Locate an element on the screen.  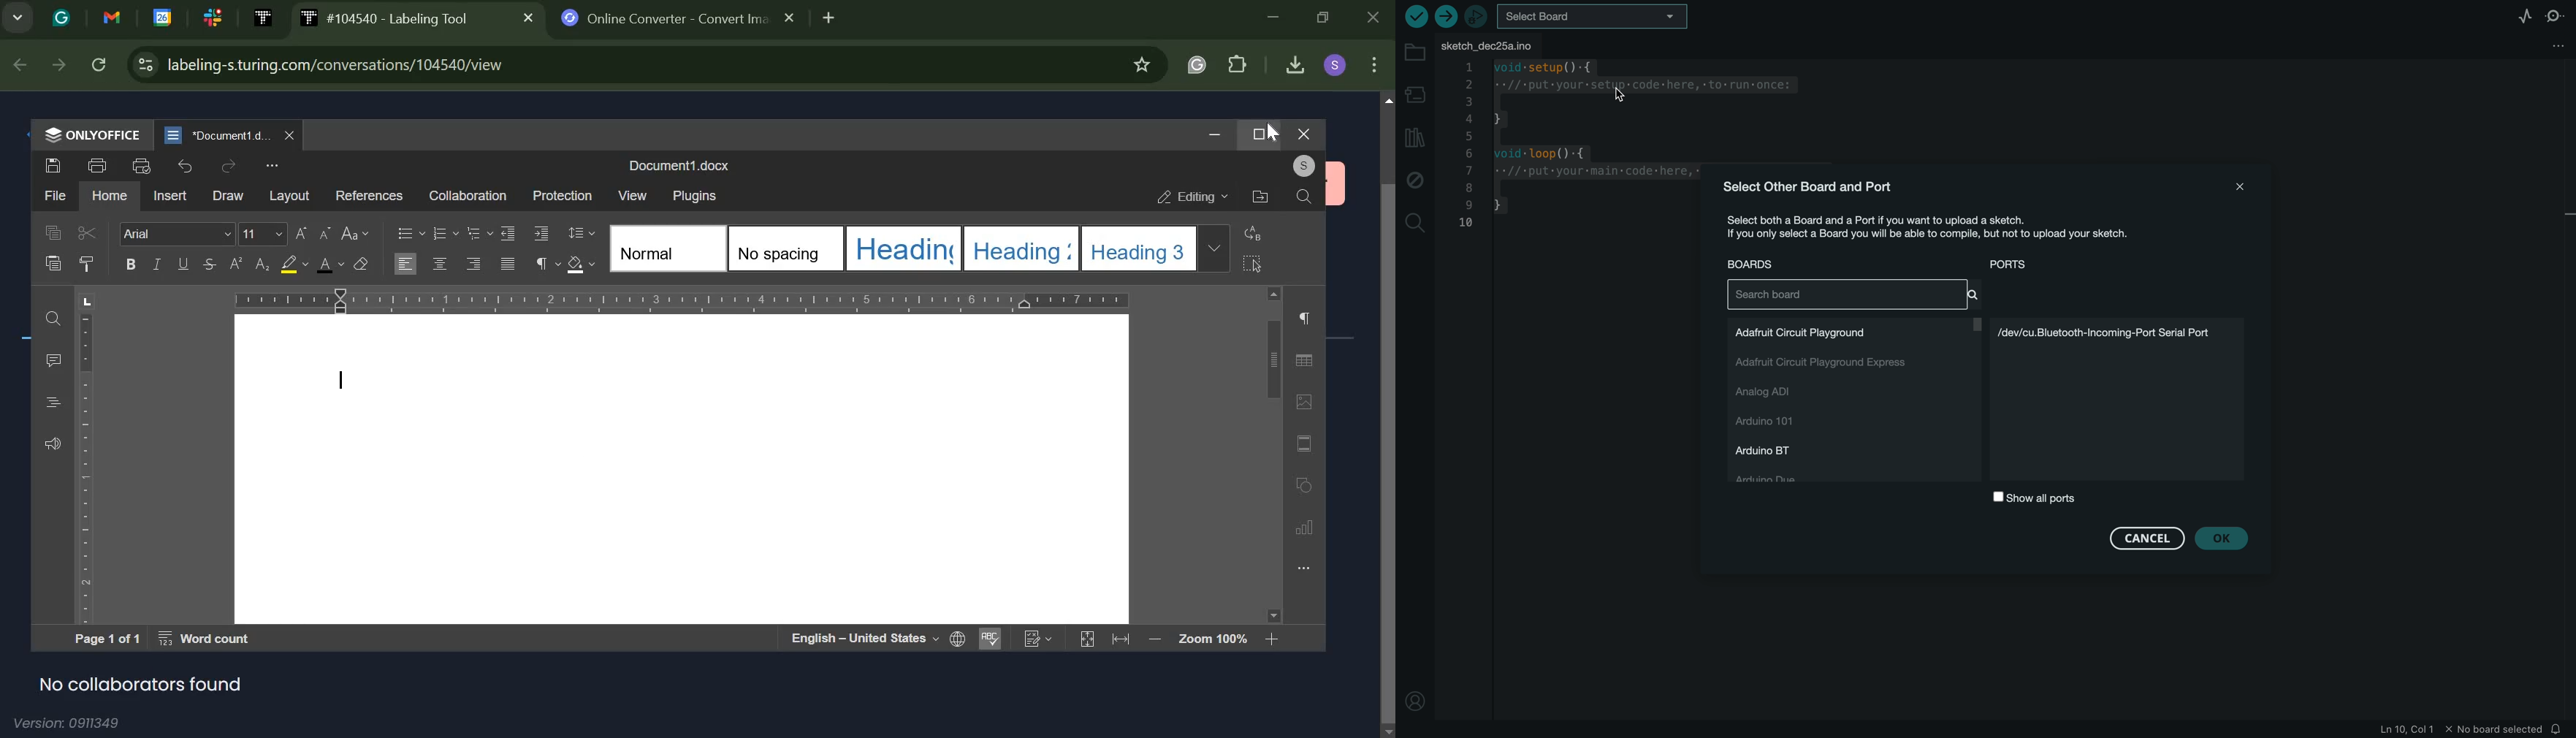
add new tab is located at coordinates (831, 19).